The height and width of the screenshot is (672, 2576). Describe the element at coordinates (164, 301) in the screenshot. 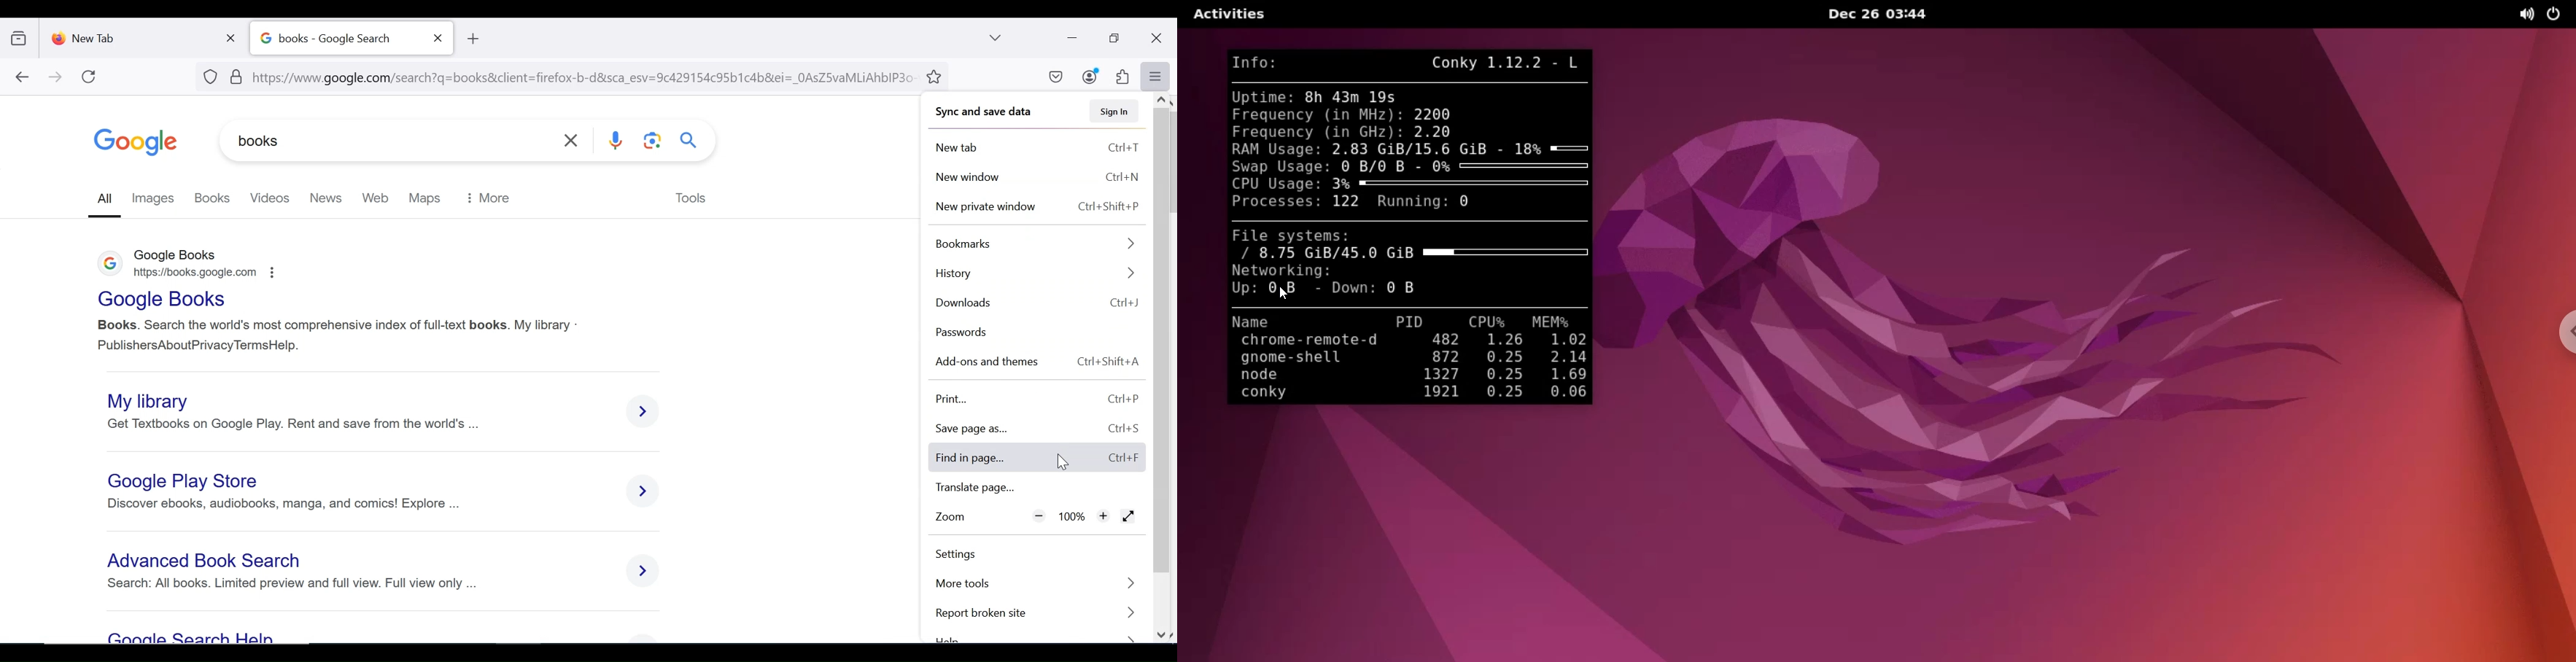

I see `Google Books` at that location.